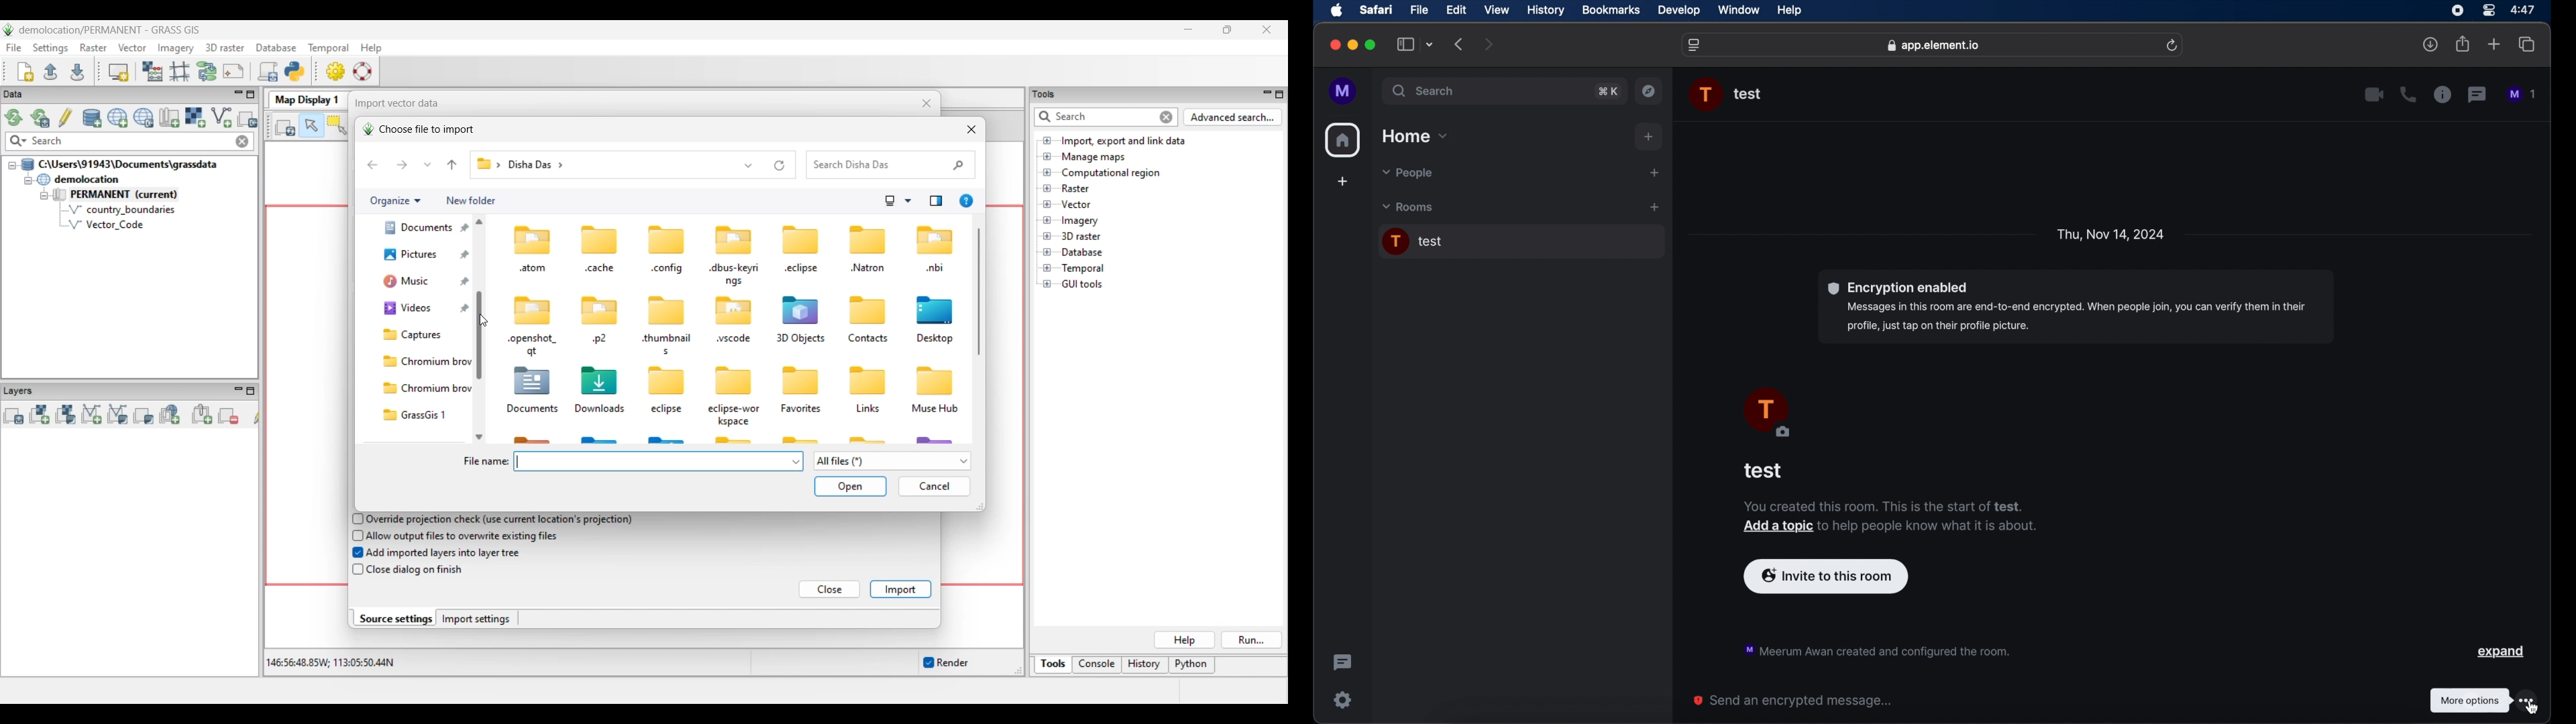 Image resolution: width=2576 pixels, height=728 pixels. What do you see at coordinates (2408, 95) in the screenshot?
I see `voice call` at bounding box center [2408, 95].